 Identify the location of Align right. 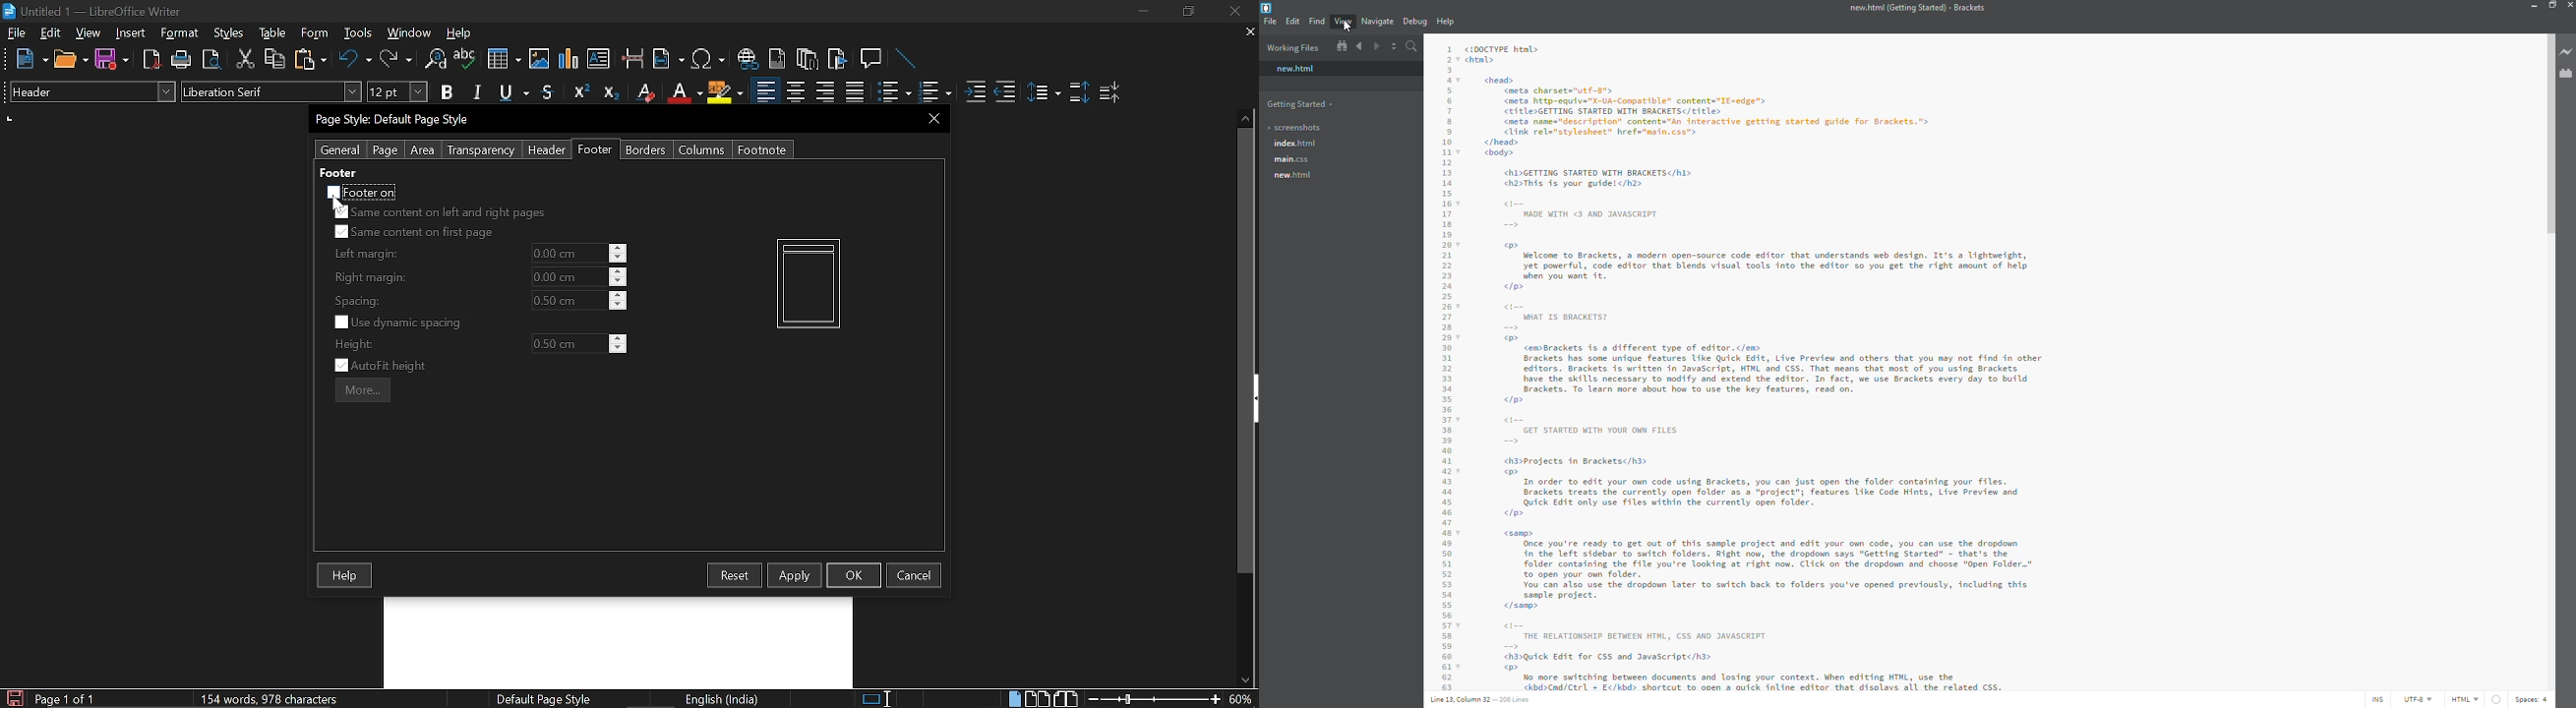
(827, 91).